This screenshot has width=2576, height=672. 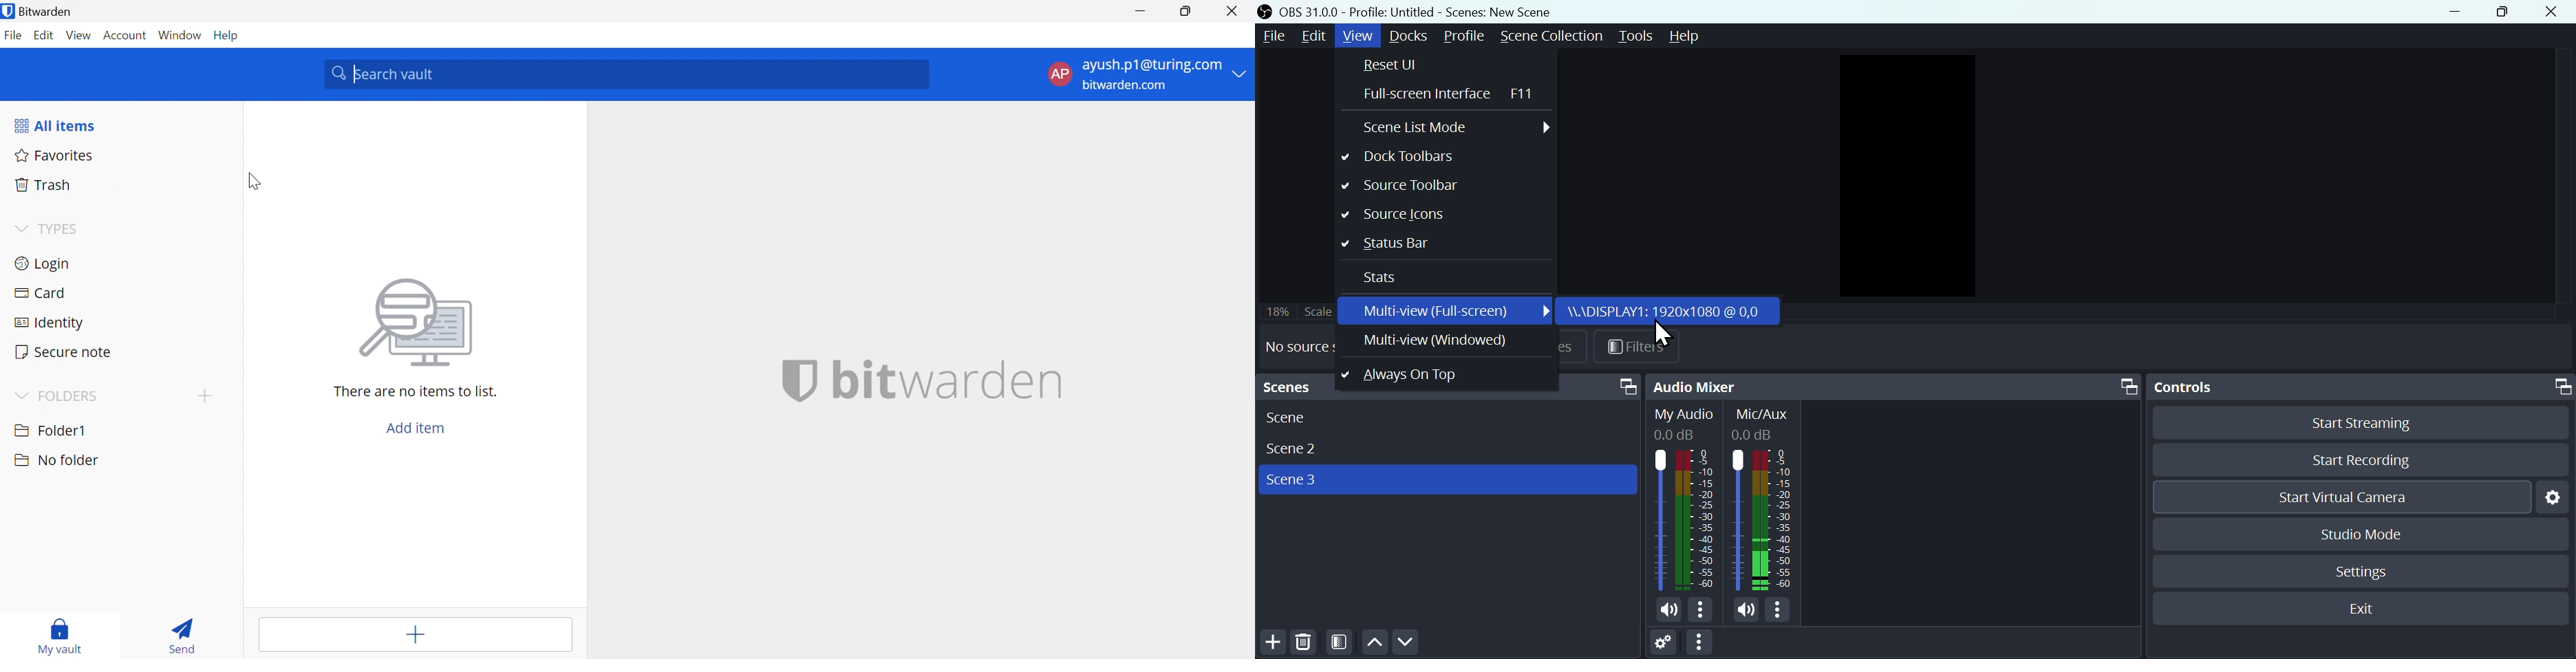 What do you see at coordinates (2357, 607) in the screenshot?
I see `Exit` at bounding box center [2357, 607].